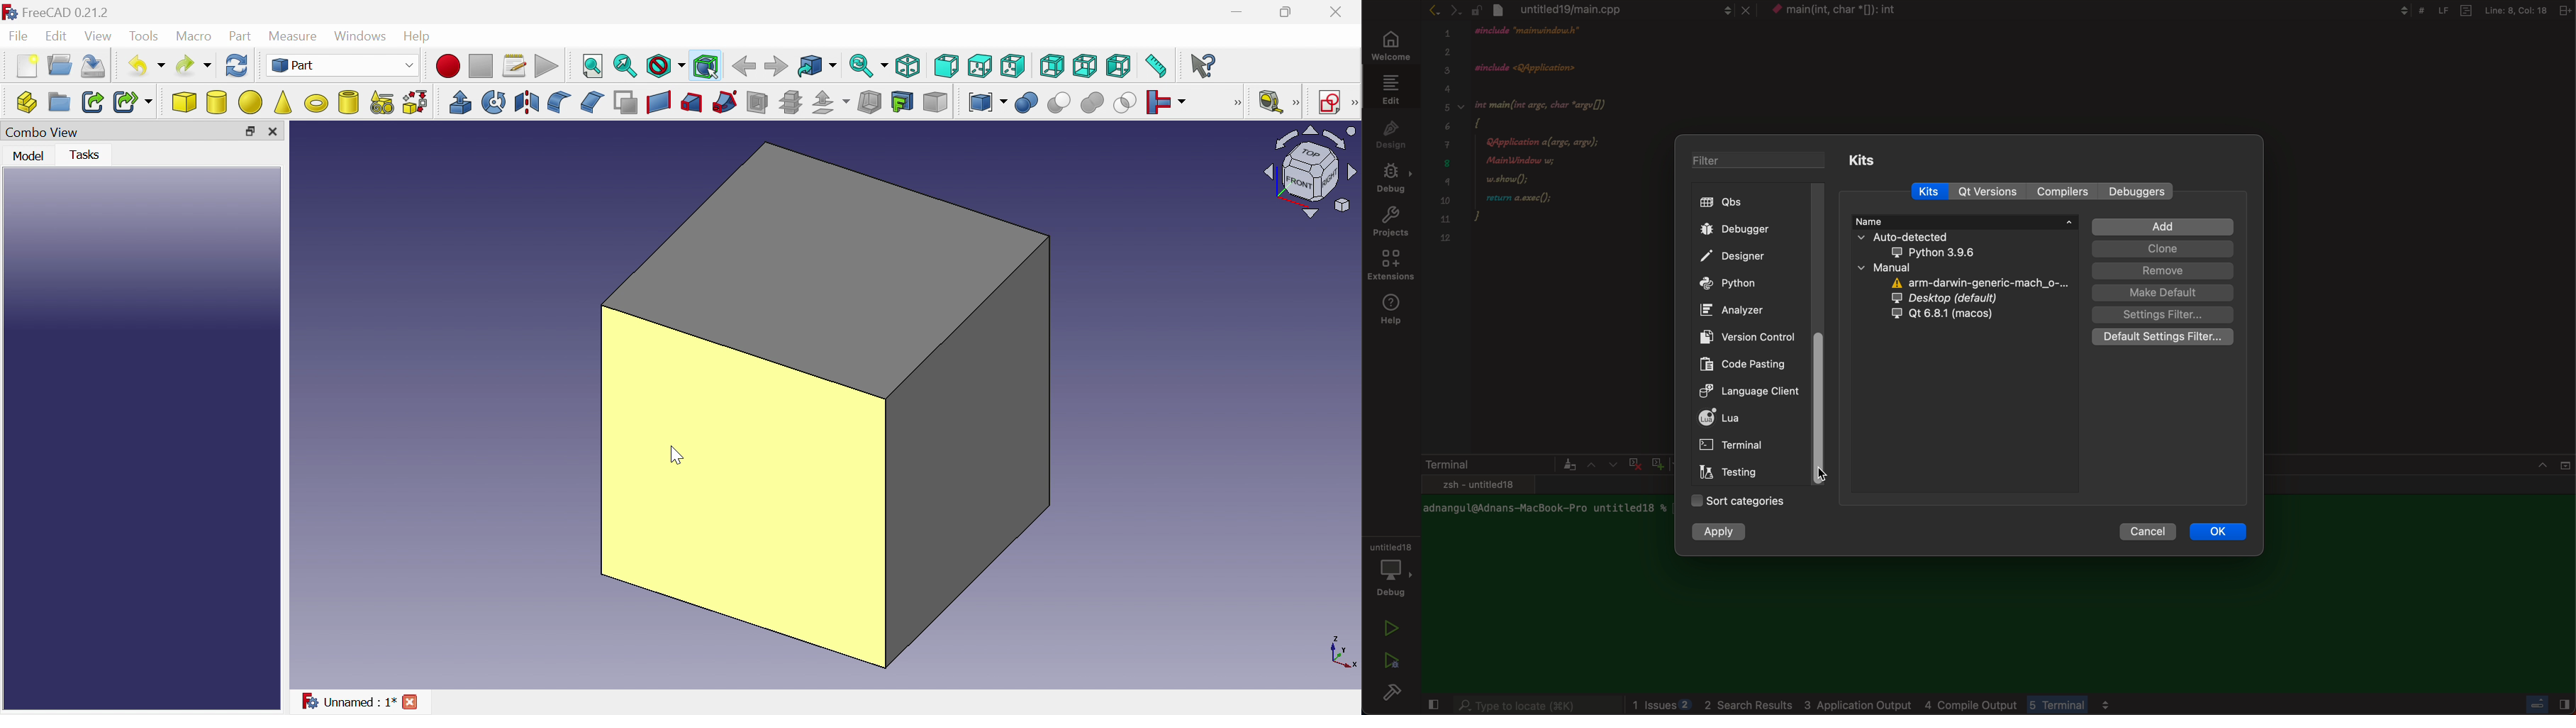 The width and height of the screenshot is (2576, 728). I want to click on analyzer, so click(1737, 310).